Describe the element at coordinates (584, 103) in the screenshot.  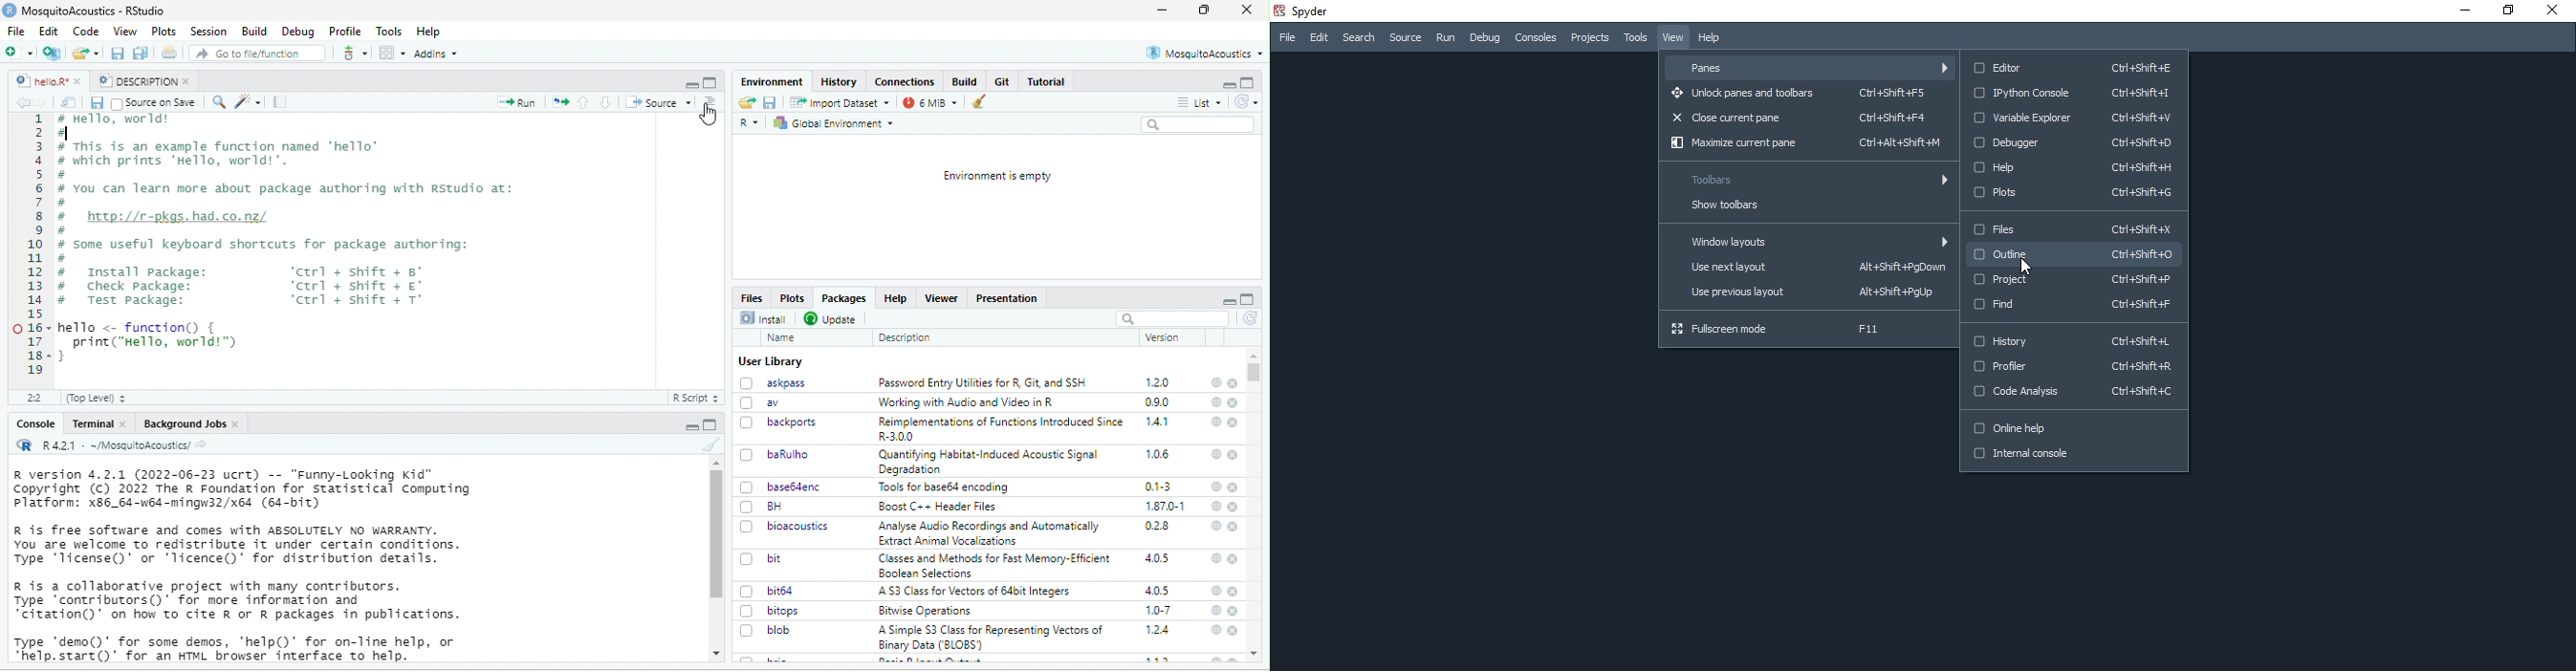
I see `Go to previous section` at that location.